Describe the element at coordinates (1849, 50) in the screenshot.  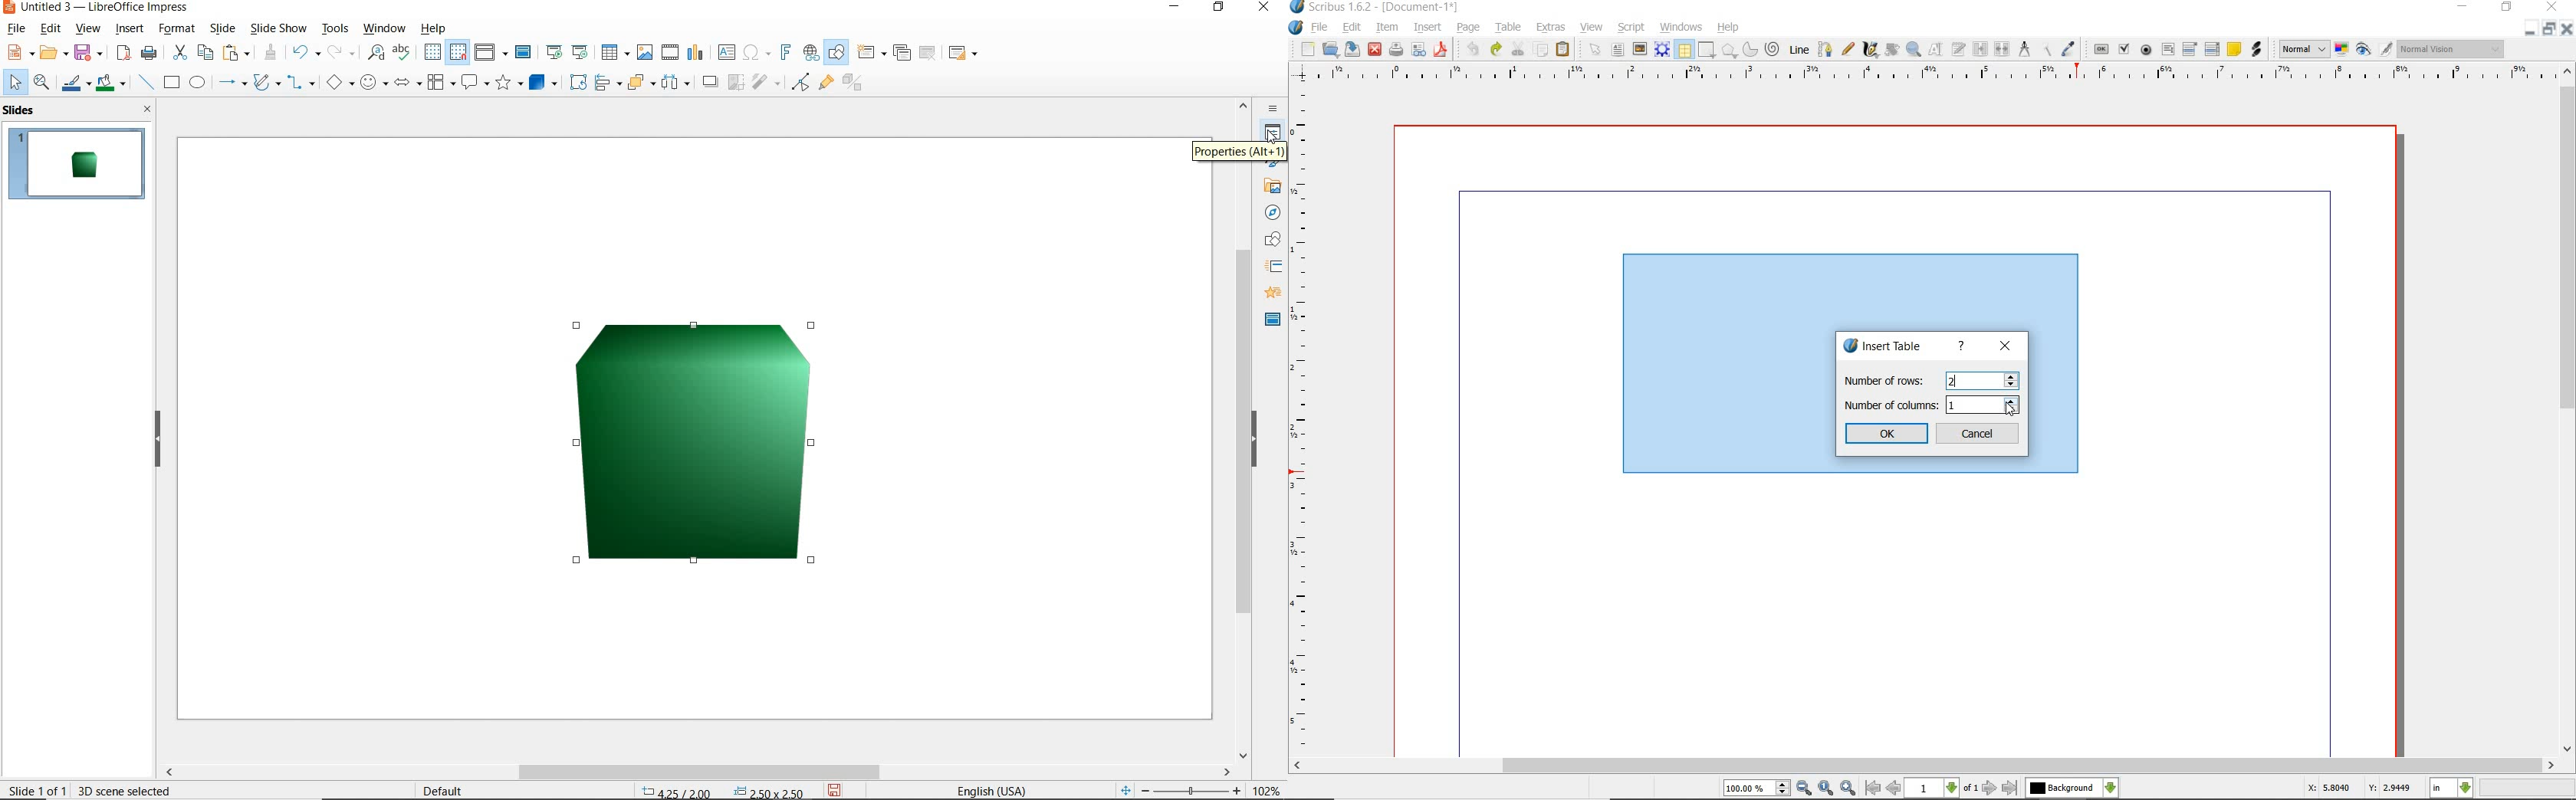
I see `freehand line` at that location.